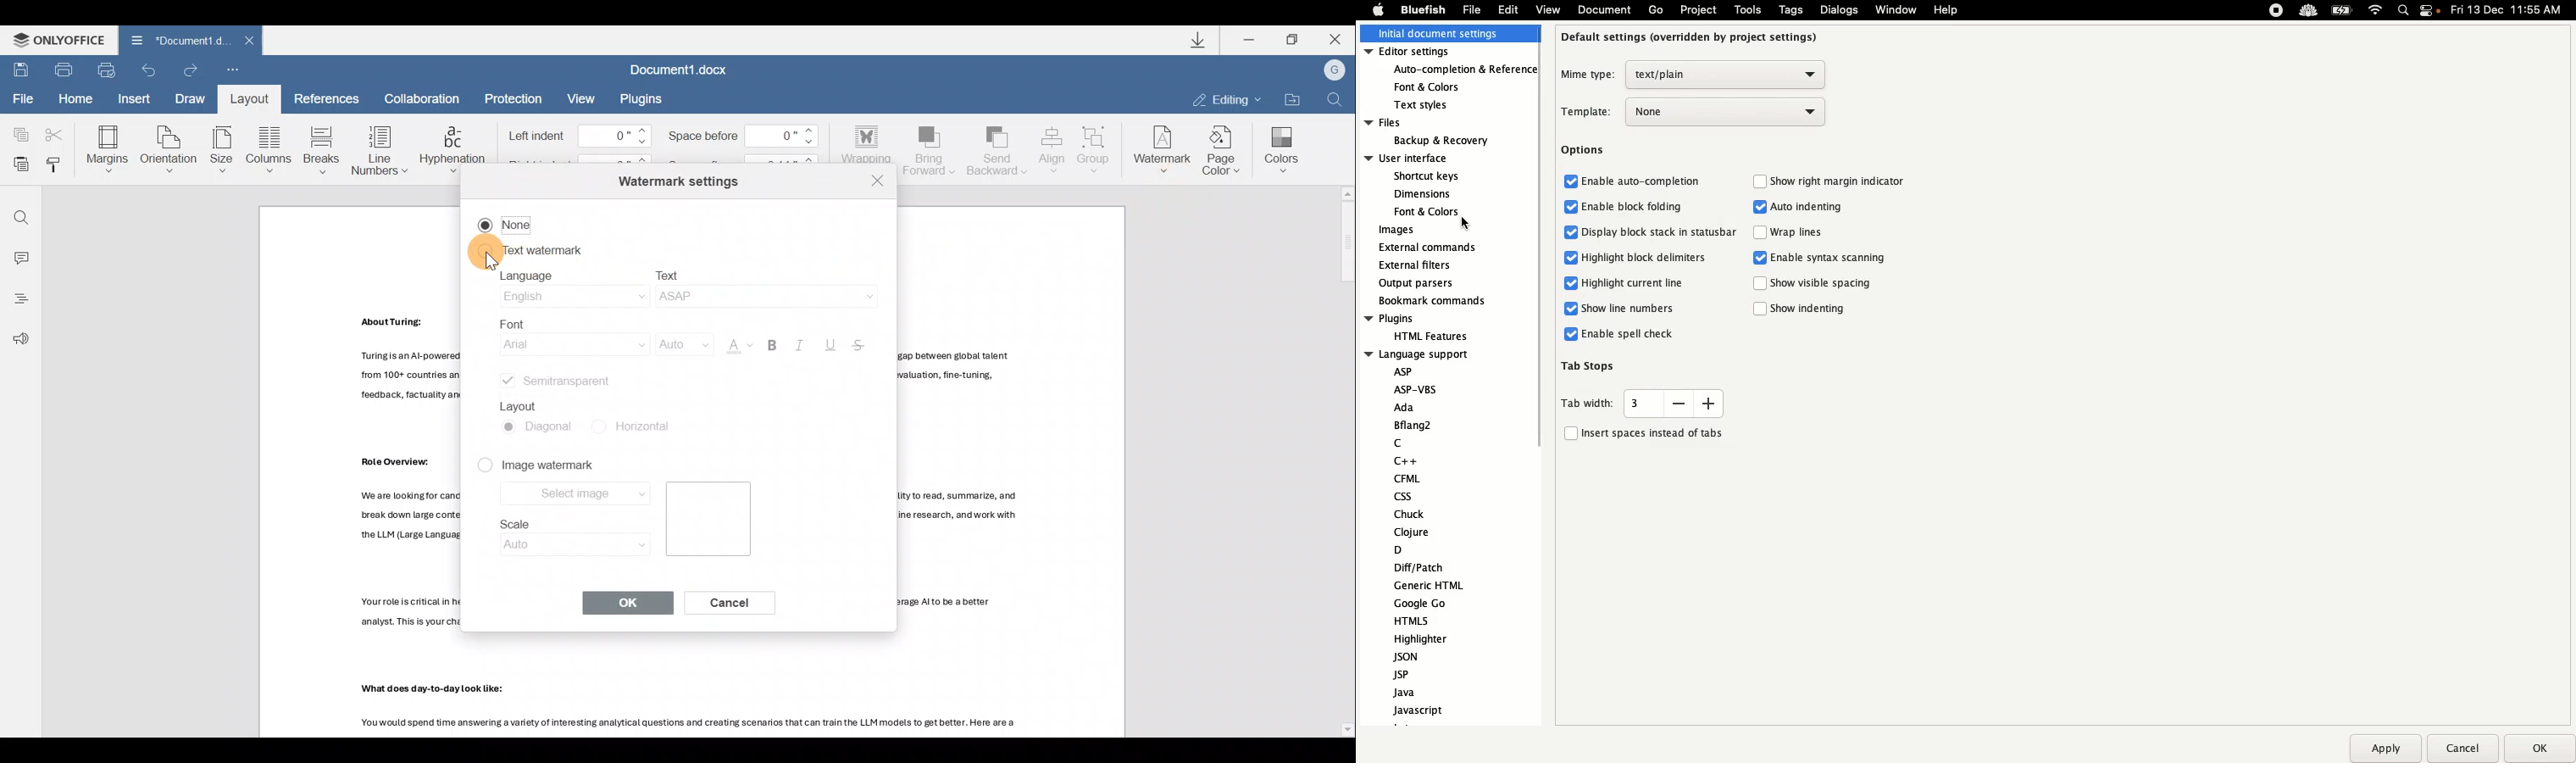 This screenshot has height=784, width=2576. What do you see at coordinates (20, 213) in the screenshot?
I see `Find` at bounding box center [20, 213].